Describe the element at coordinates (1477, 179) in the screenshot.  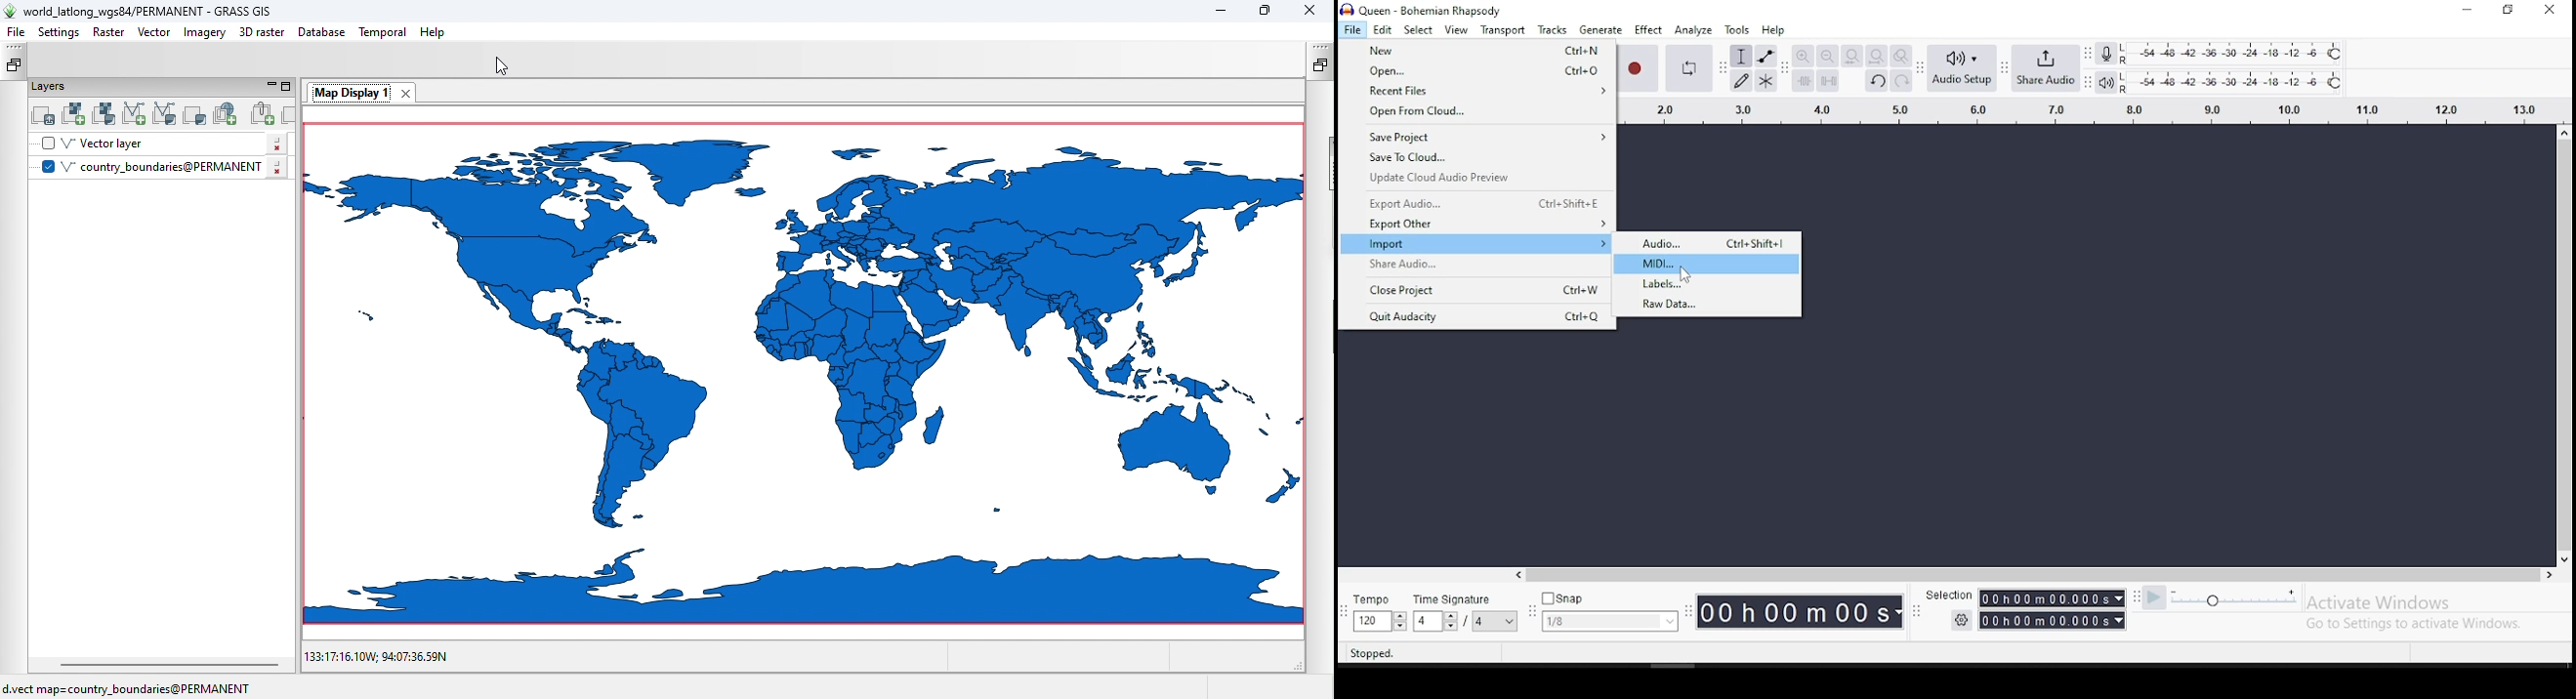
I see `update cloud audio preview` at that location.